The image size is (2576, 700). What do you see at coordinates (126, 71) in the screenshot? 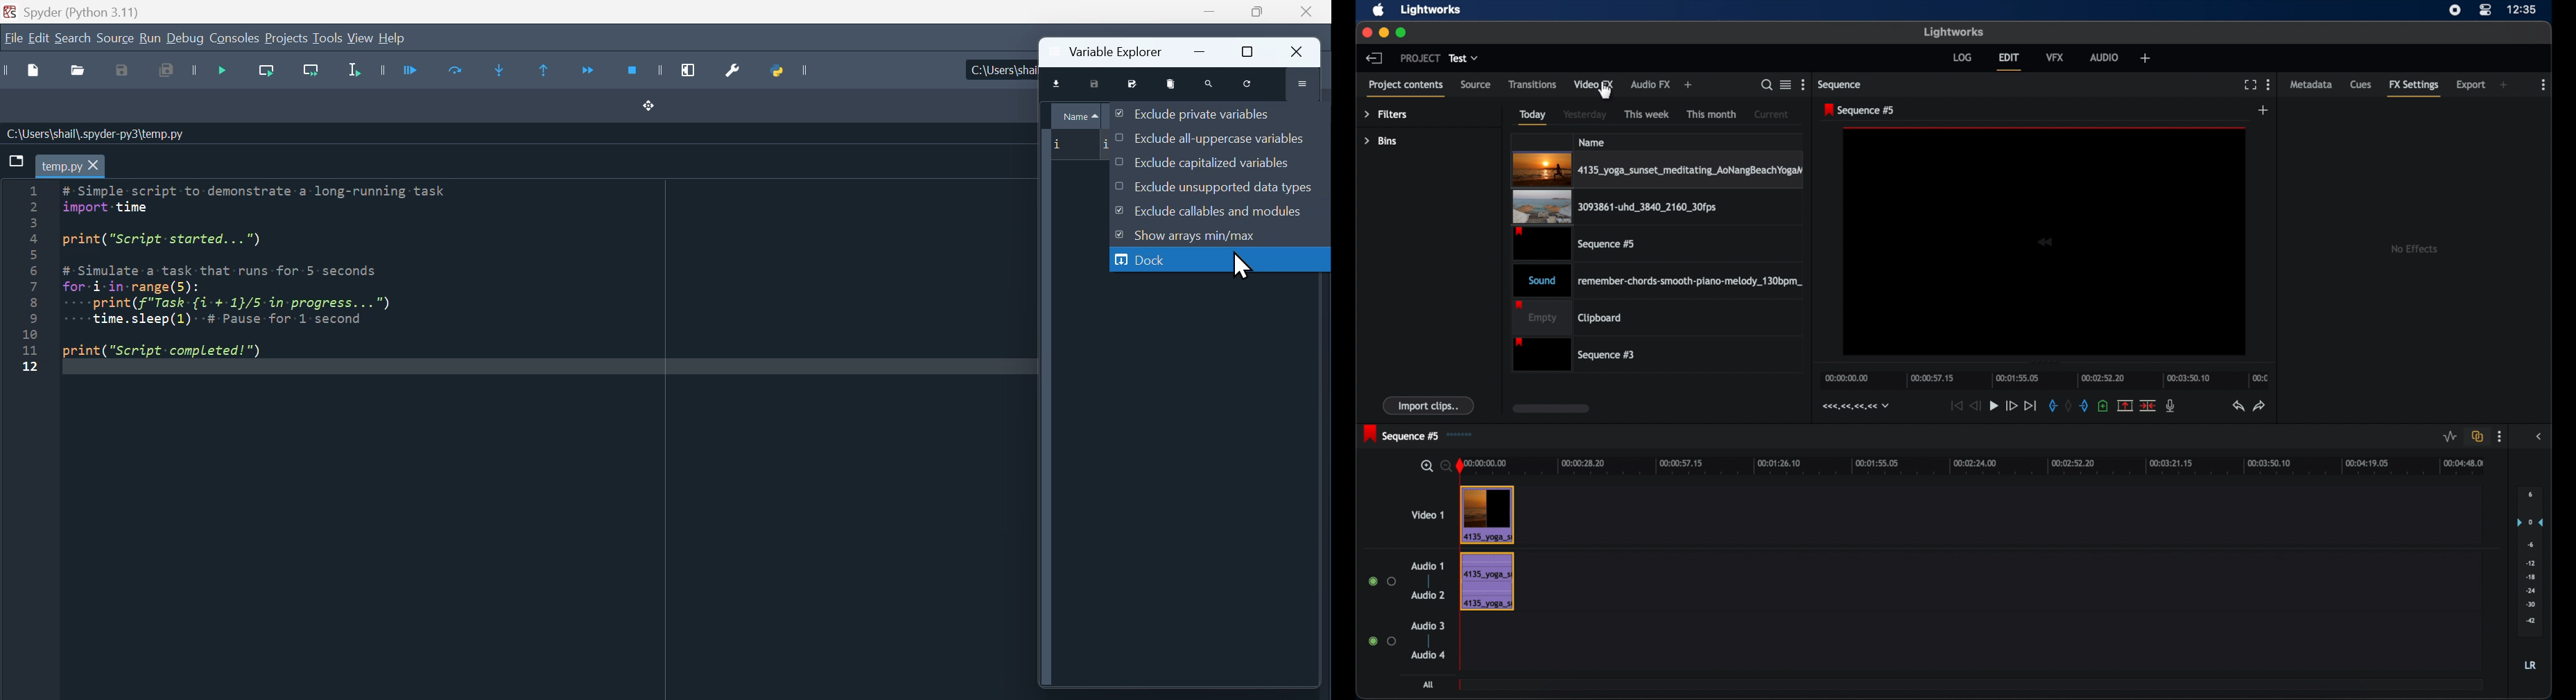
I see `save as` at bounding box center [126, 71].